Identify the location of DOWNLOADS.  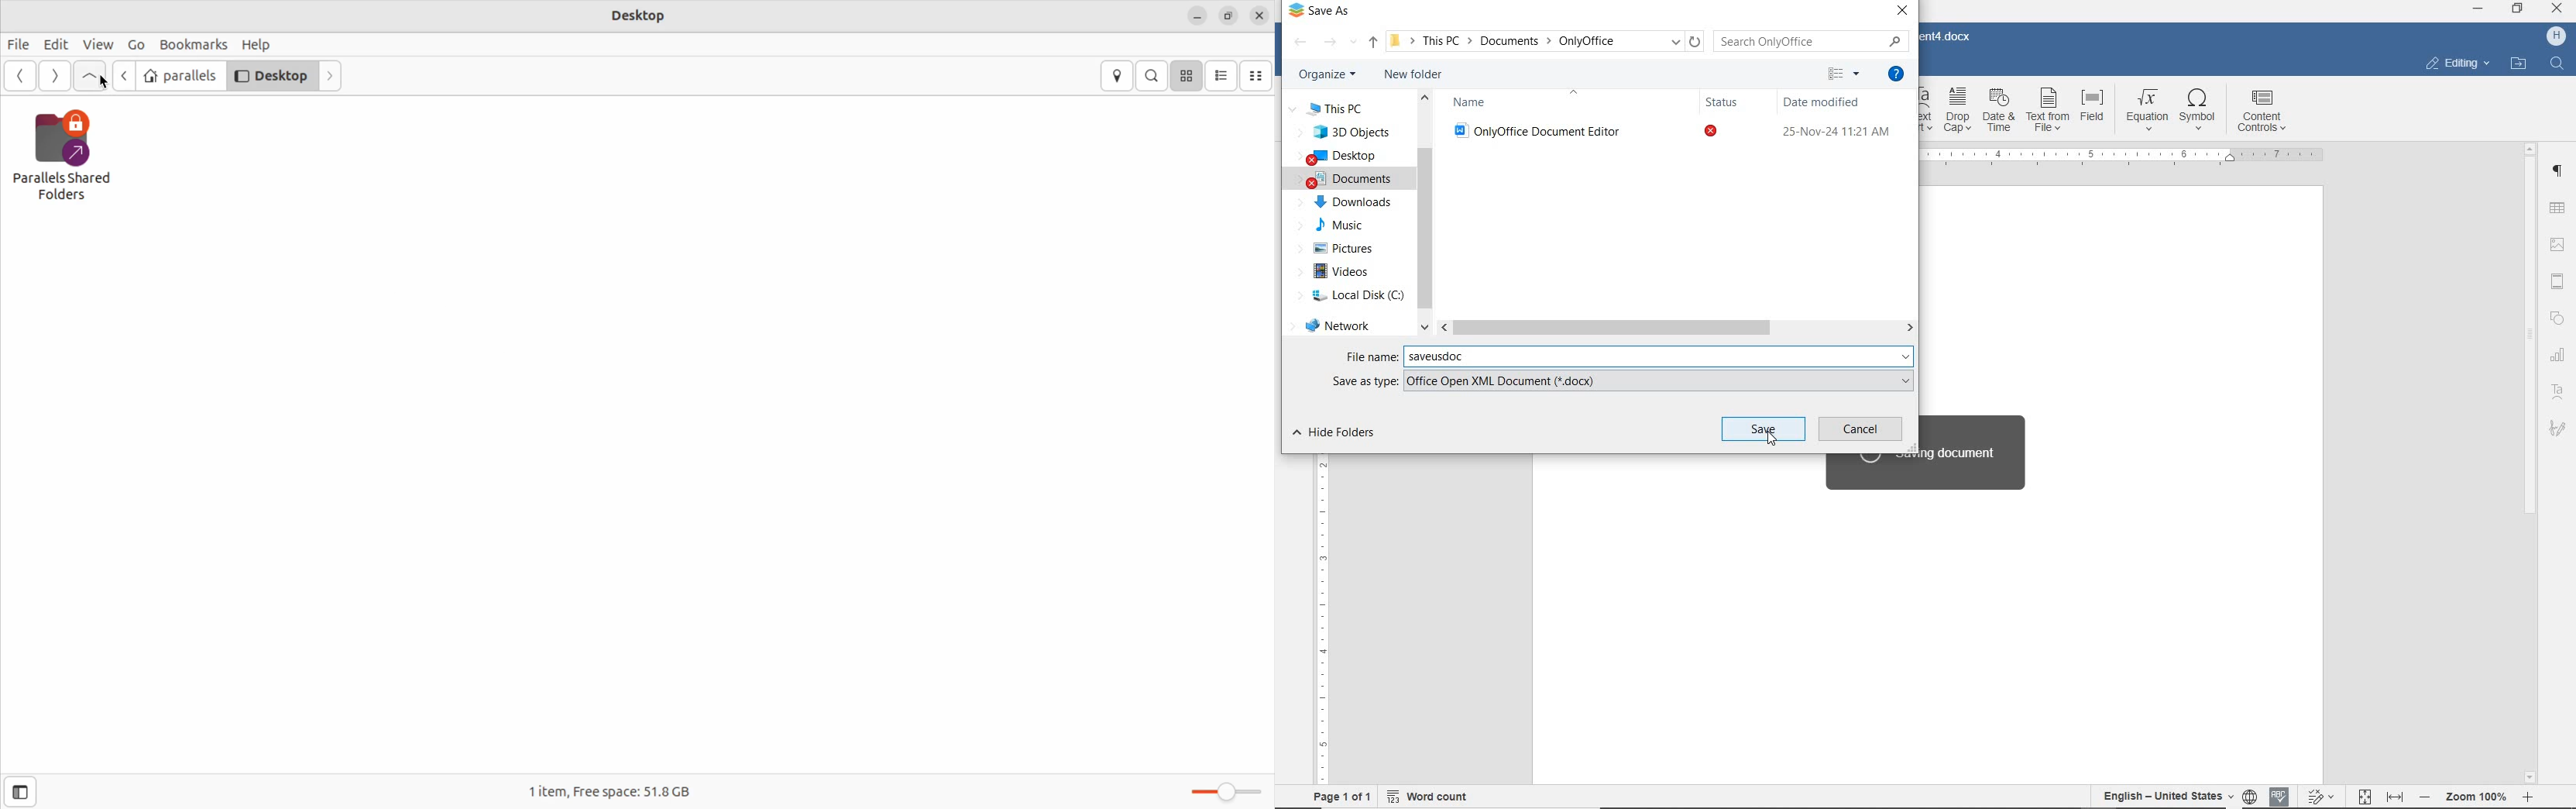
(1344, 203).